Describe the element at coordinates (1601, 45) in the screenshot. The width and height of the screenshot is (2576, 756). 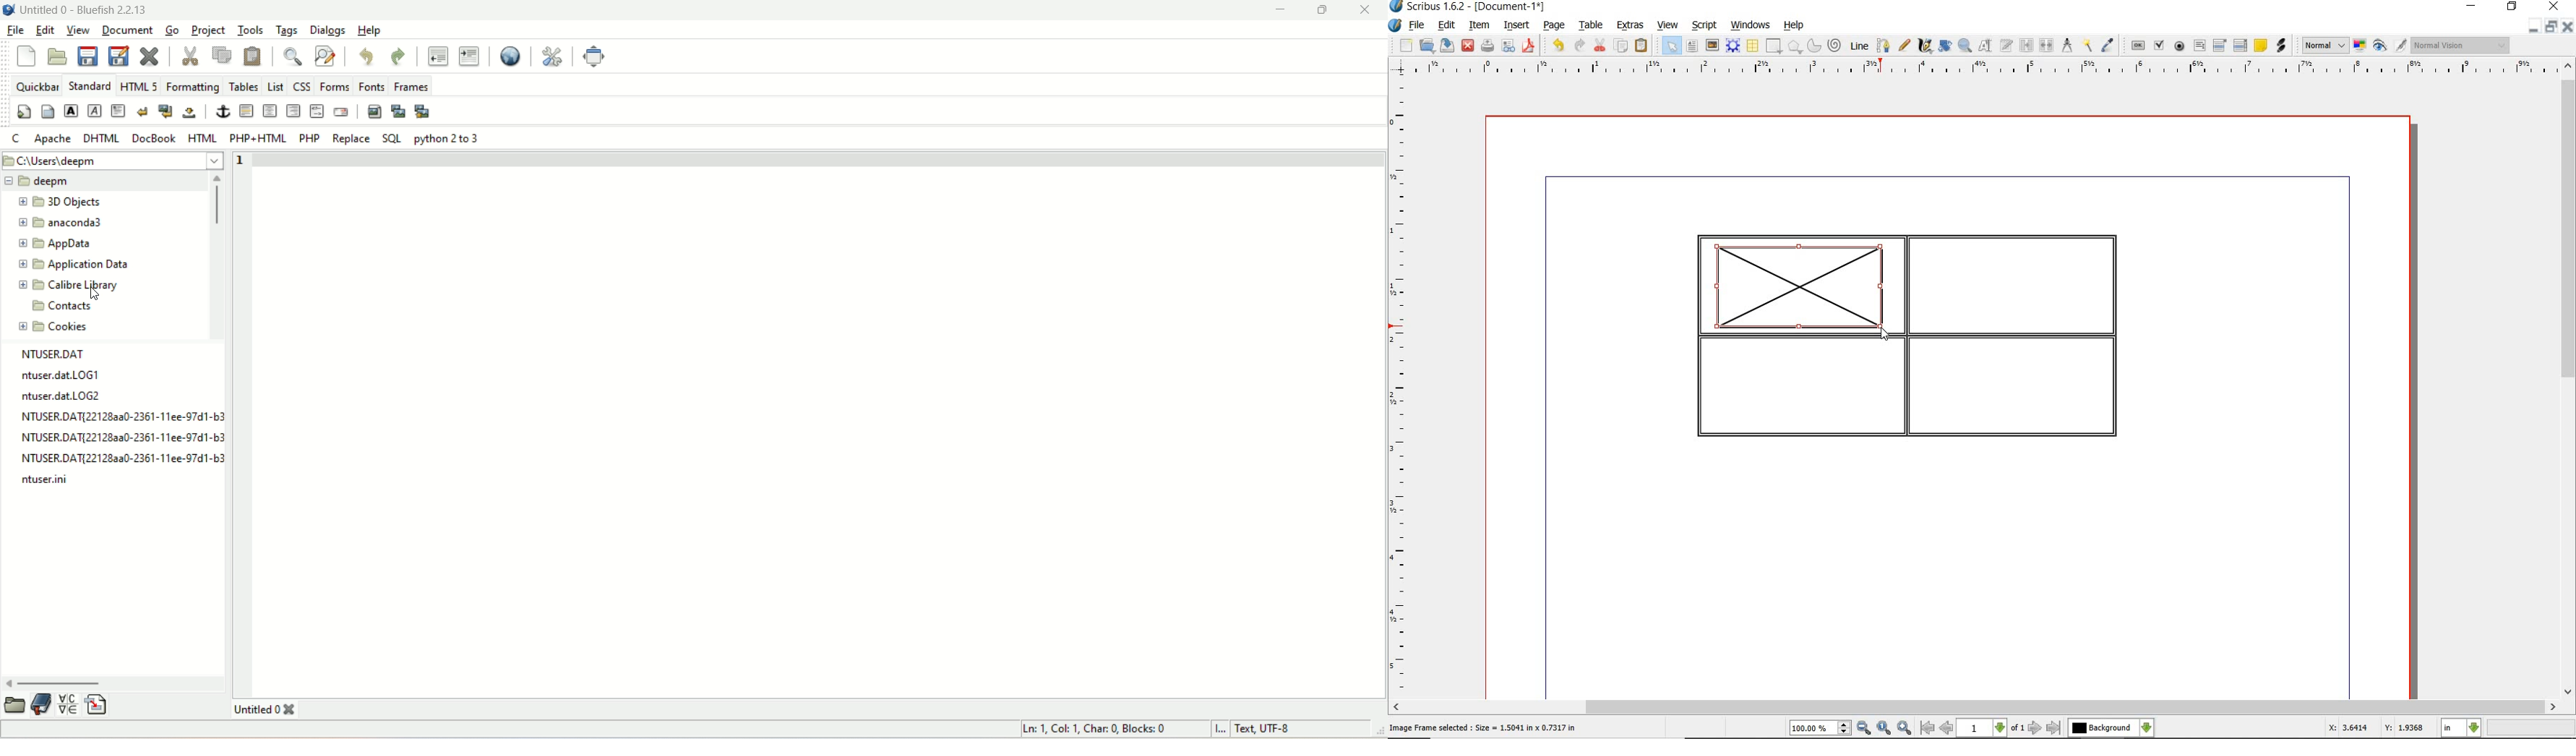
I see `cut` at that location.